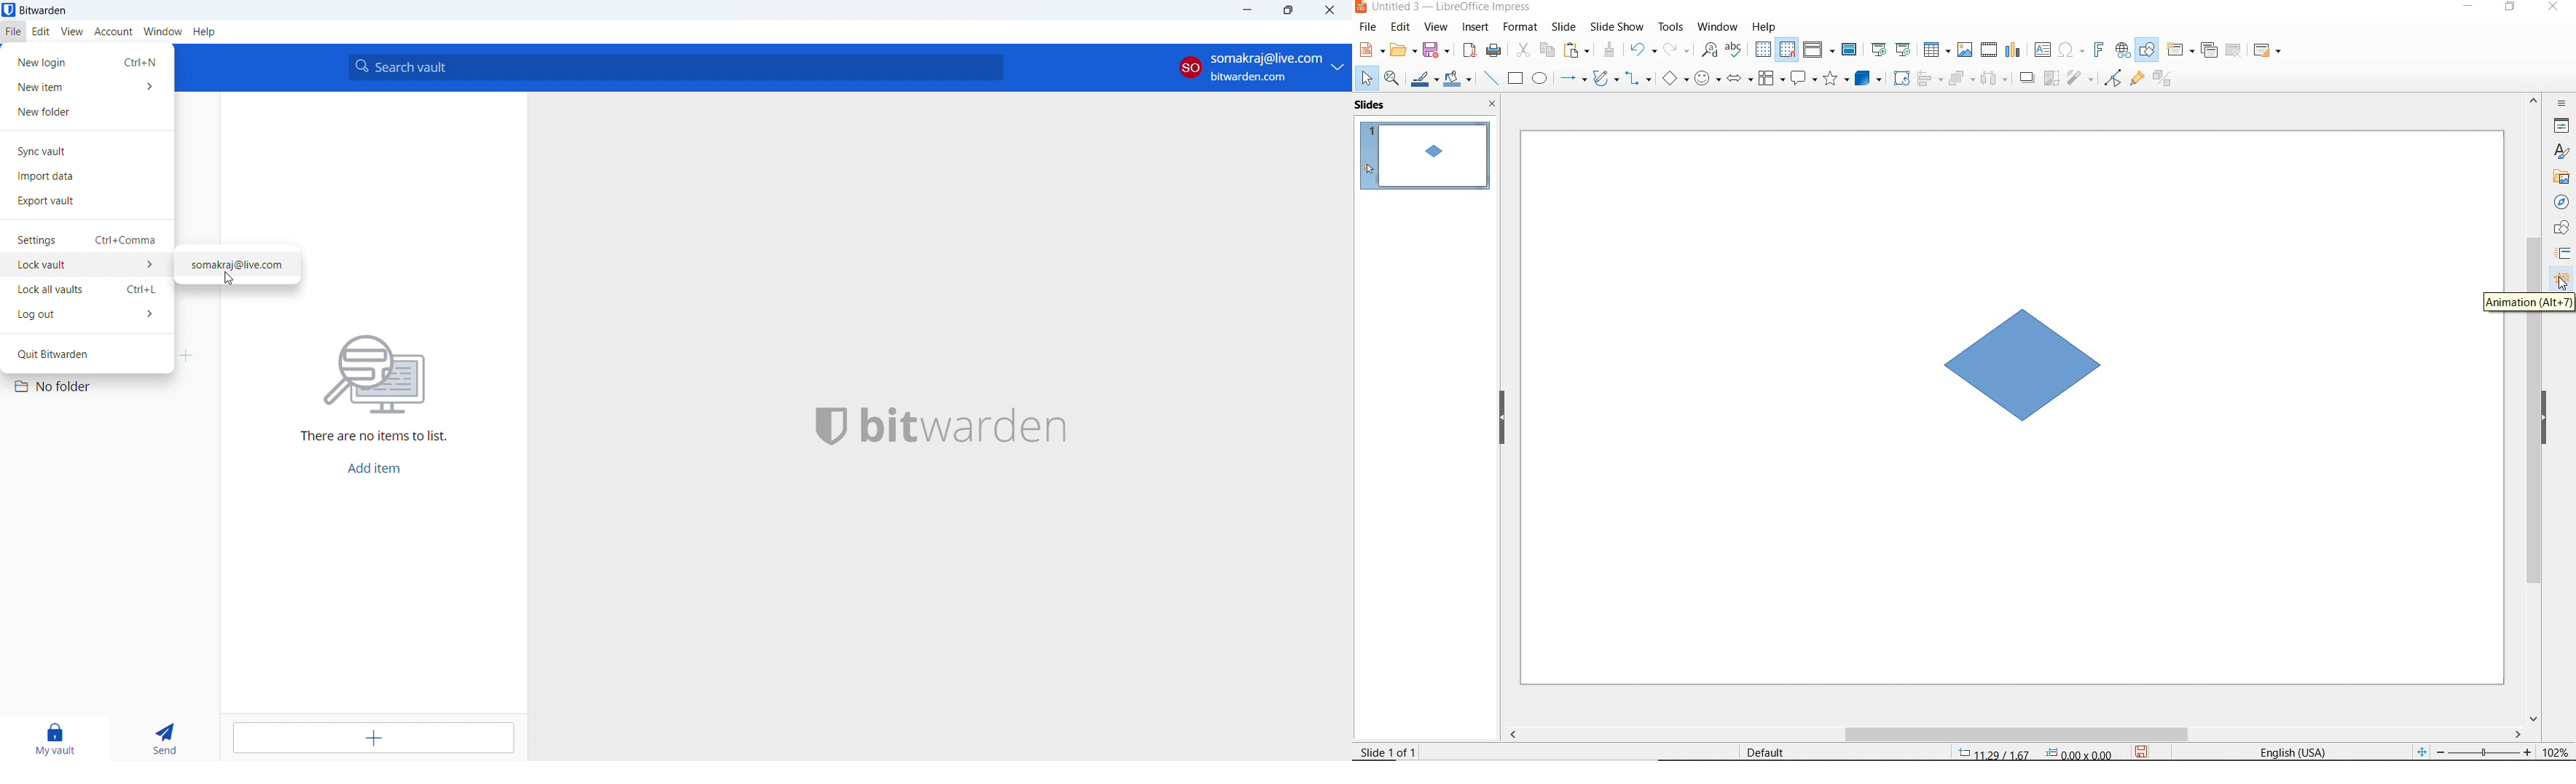 The image size is (2576, 784). Describe the element at coordinates (2558, 179) in the screenshot. I see `gallery` at that location.